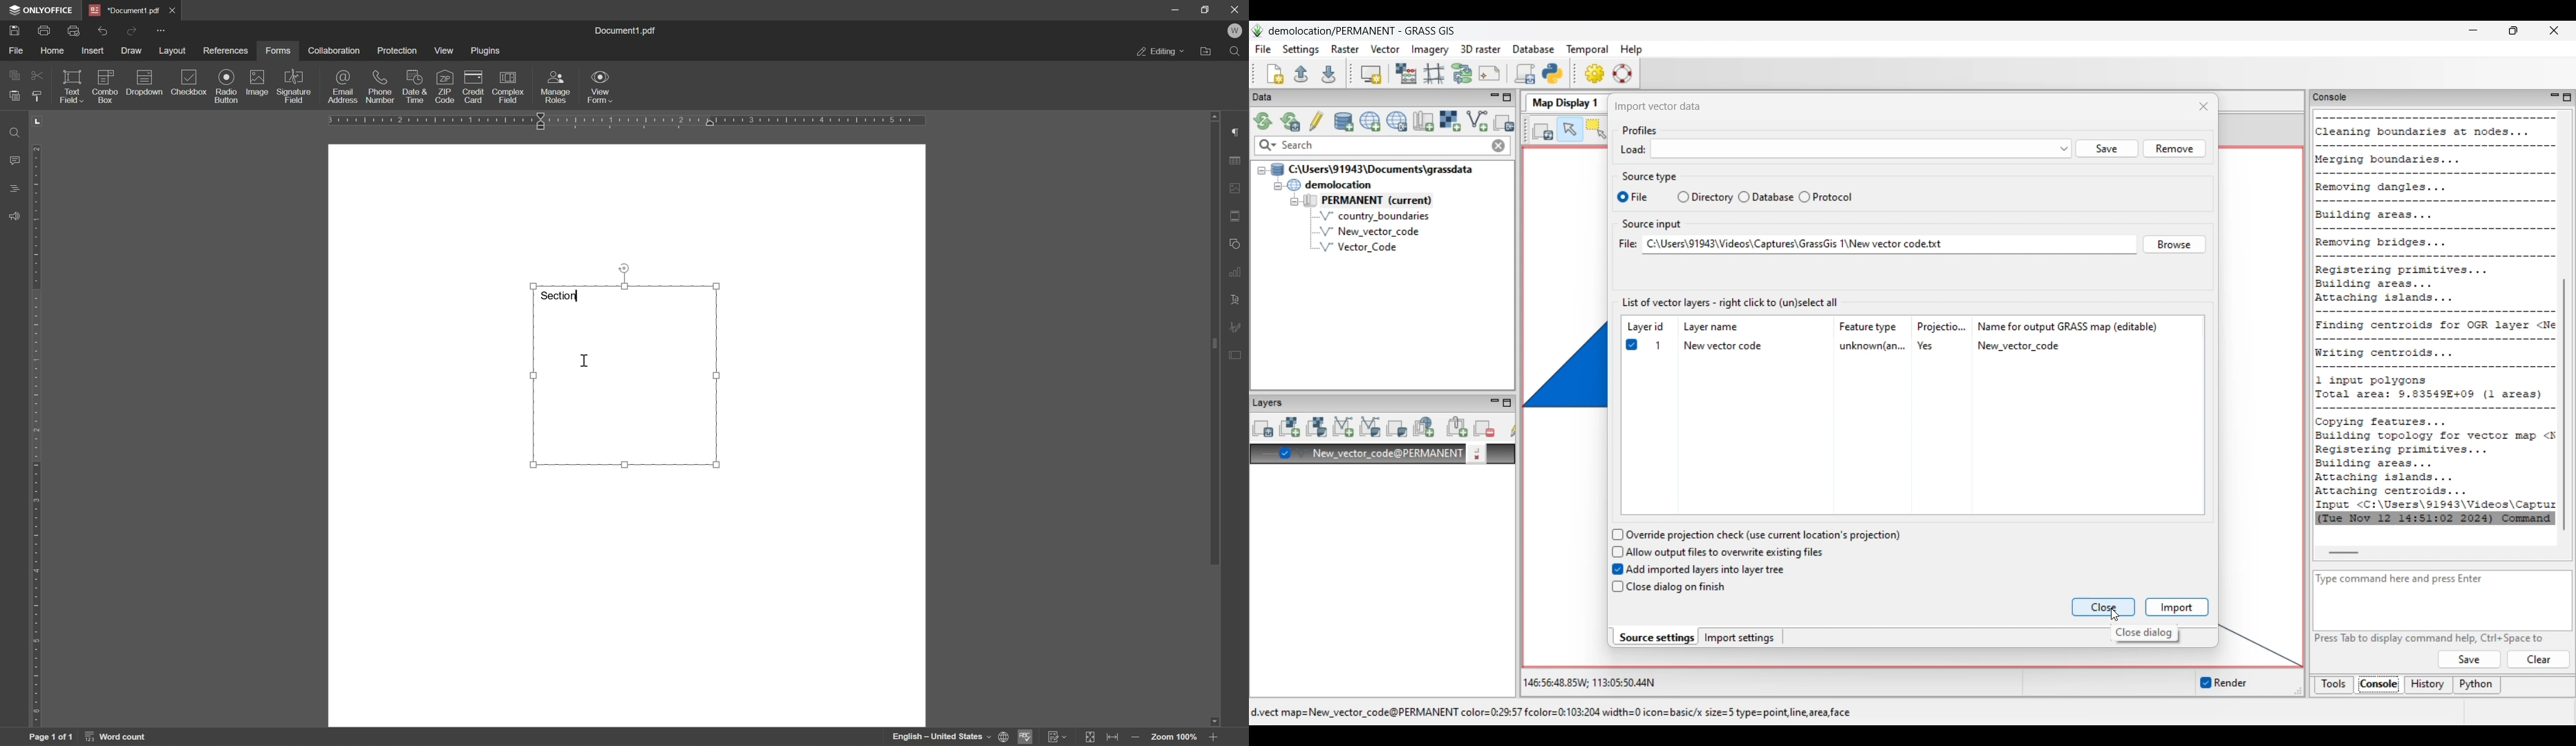  Describe the element at coordinates (1238, 327) in the screenshot. I see `signature settings` at that location.